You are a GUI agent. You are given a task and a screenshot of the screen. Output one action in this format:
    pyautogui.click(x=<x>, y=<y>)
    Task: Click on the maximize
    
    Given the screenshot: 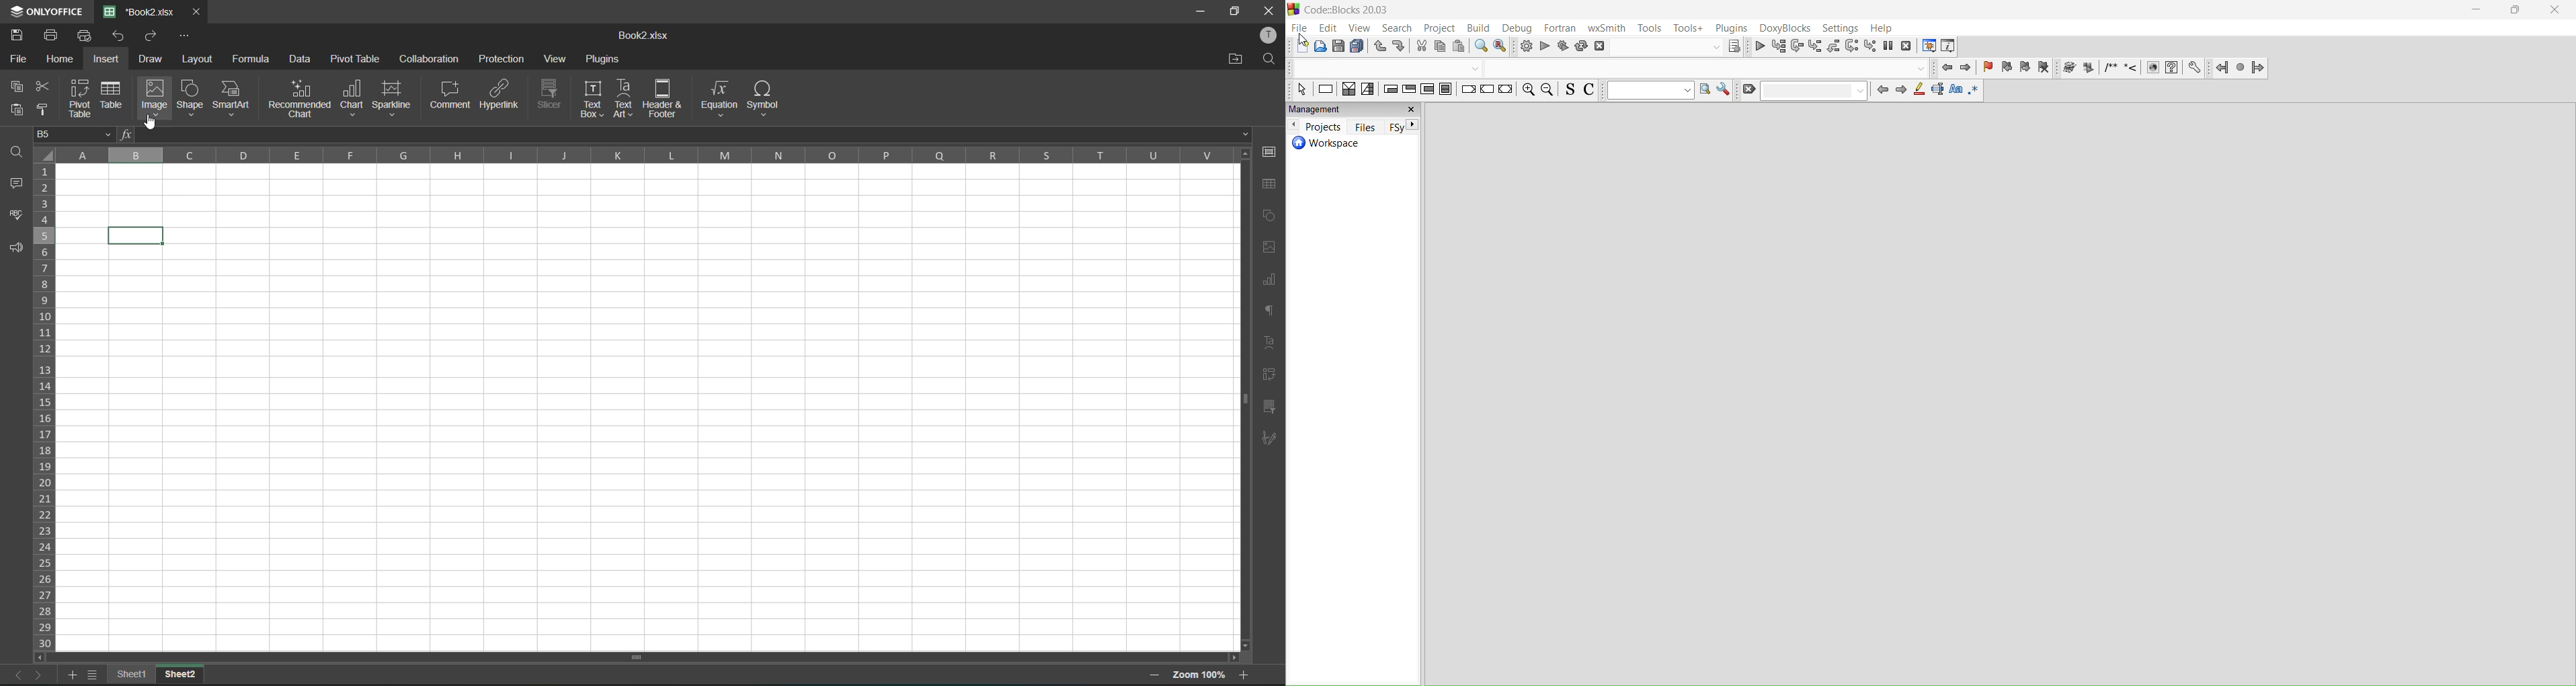 What is the action you would take?
    pyautogui.click(x=2515, y=11)
    